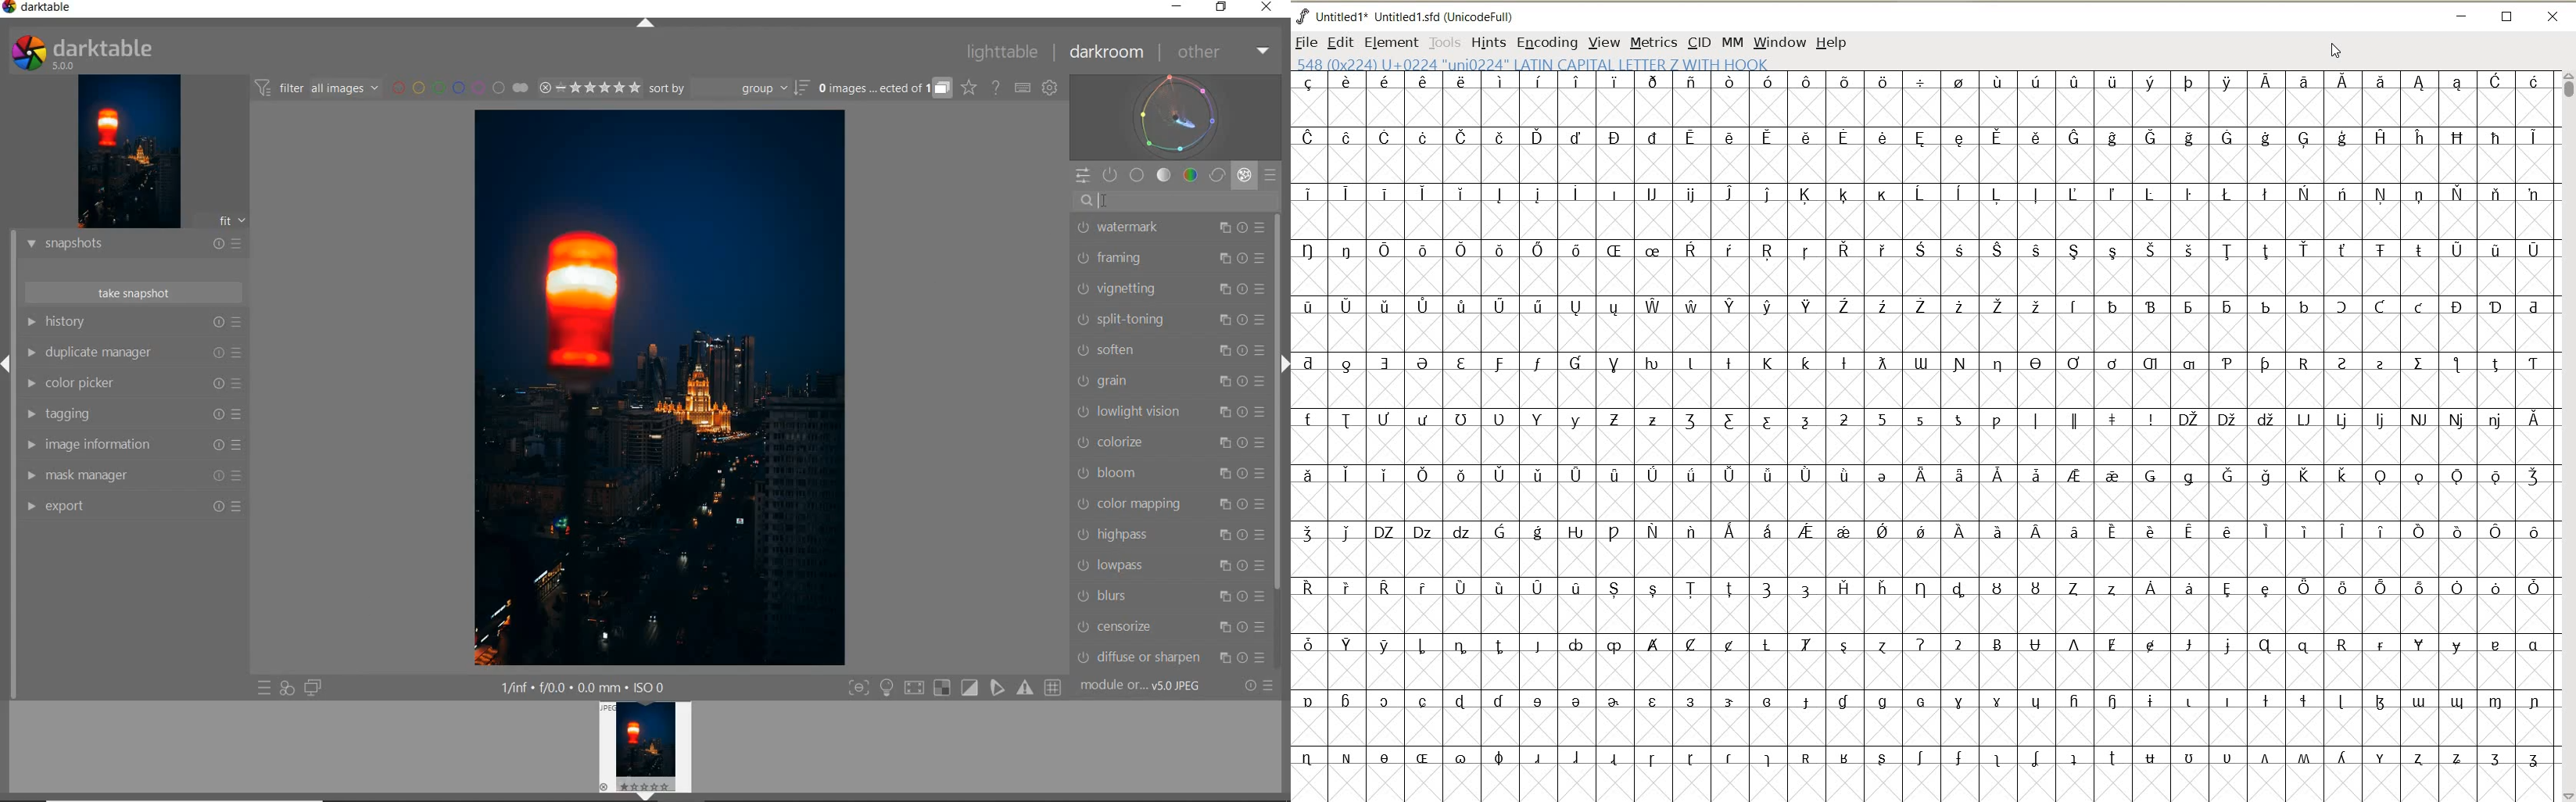  What do you see at coordinates (2567, 436) in the screenshot?
I see `SCROLLBAR` at bounding box center [2567, 436].